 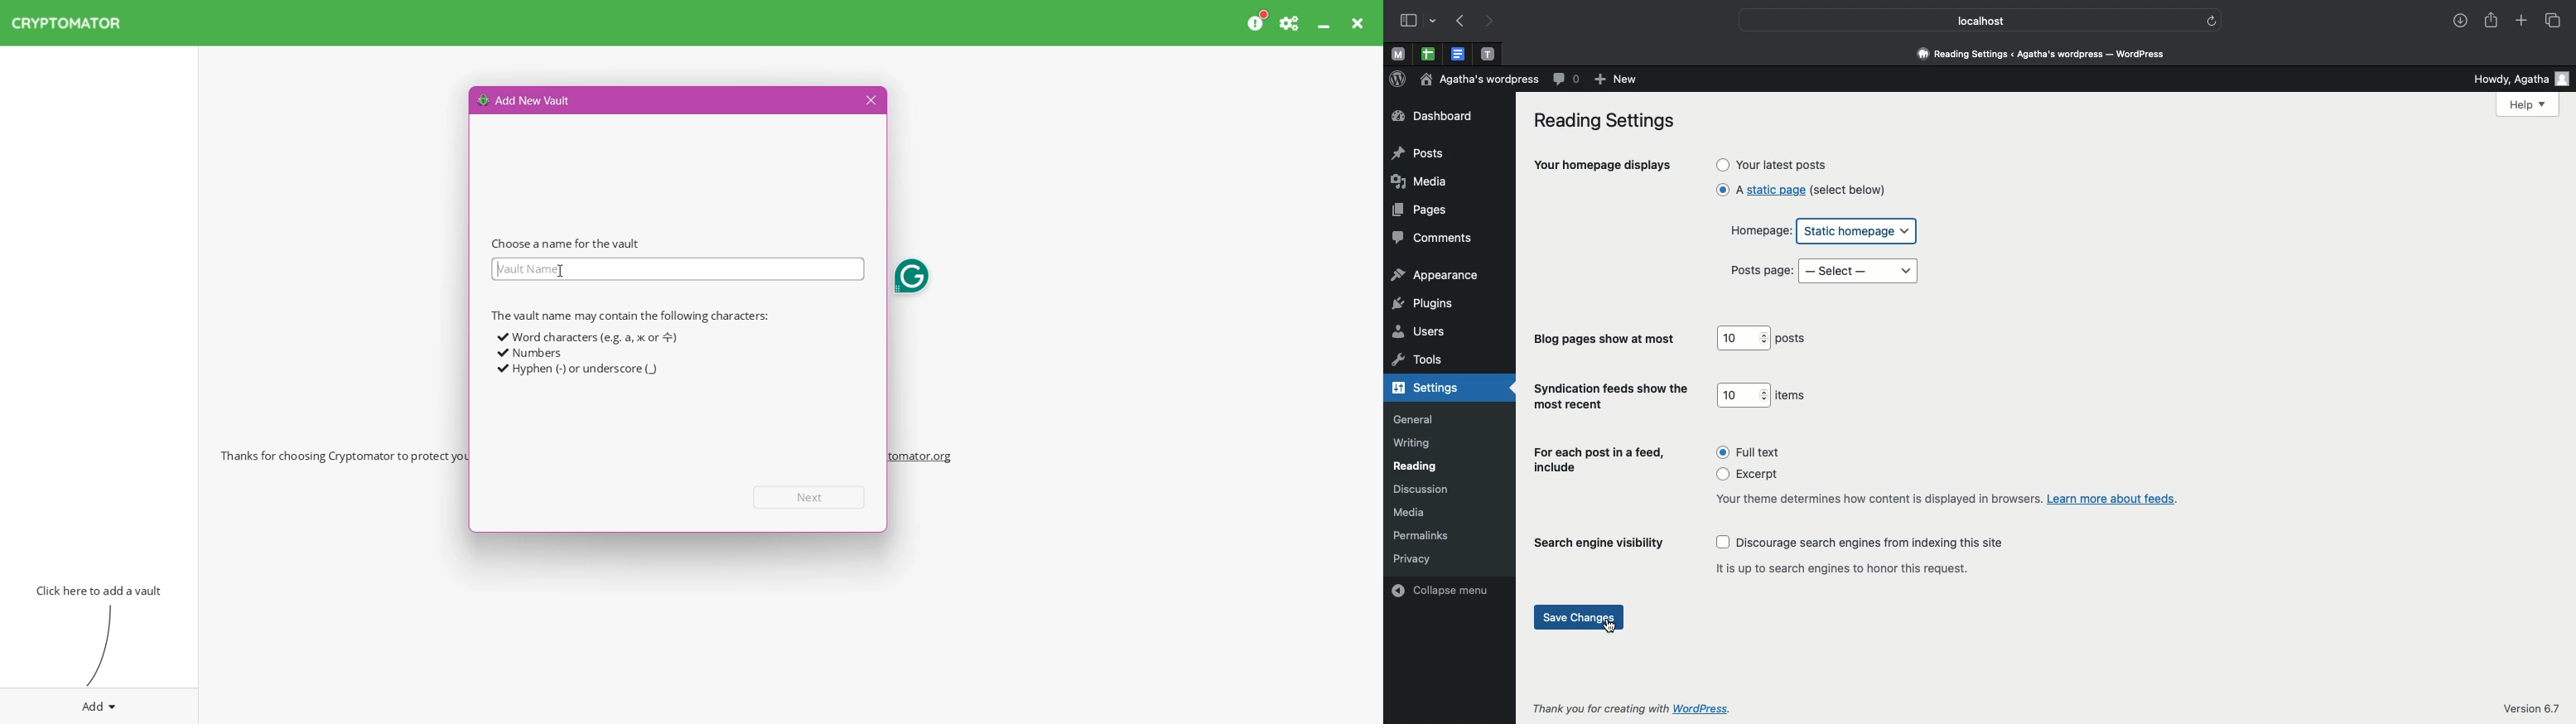 What do you see at coordinates (1609, 122) in the screenshot?
I see `Reading settings` at bounding box center [1609, 122].